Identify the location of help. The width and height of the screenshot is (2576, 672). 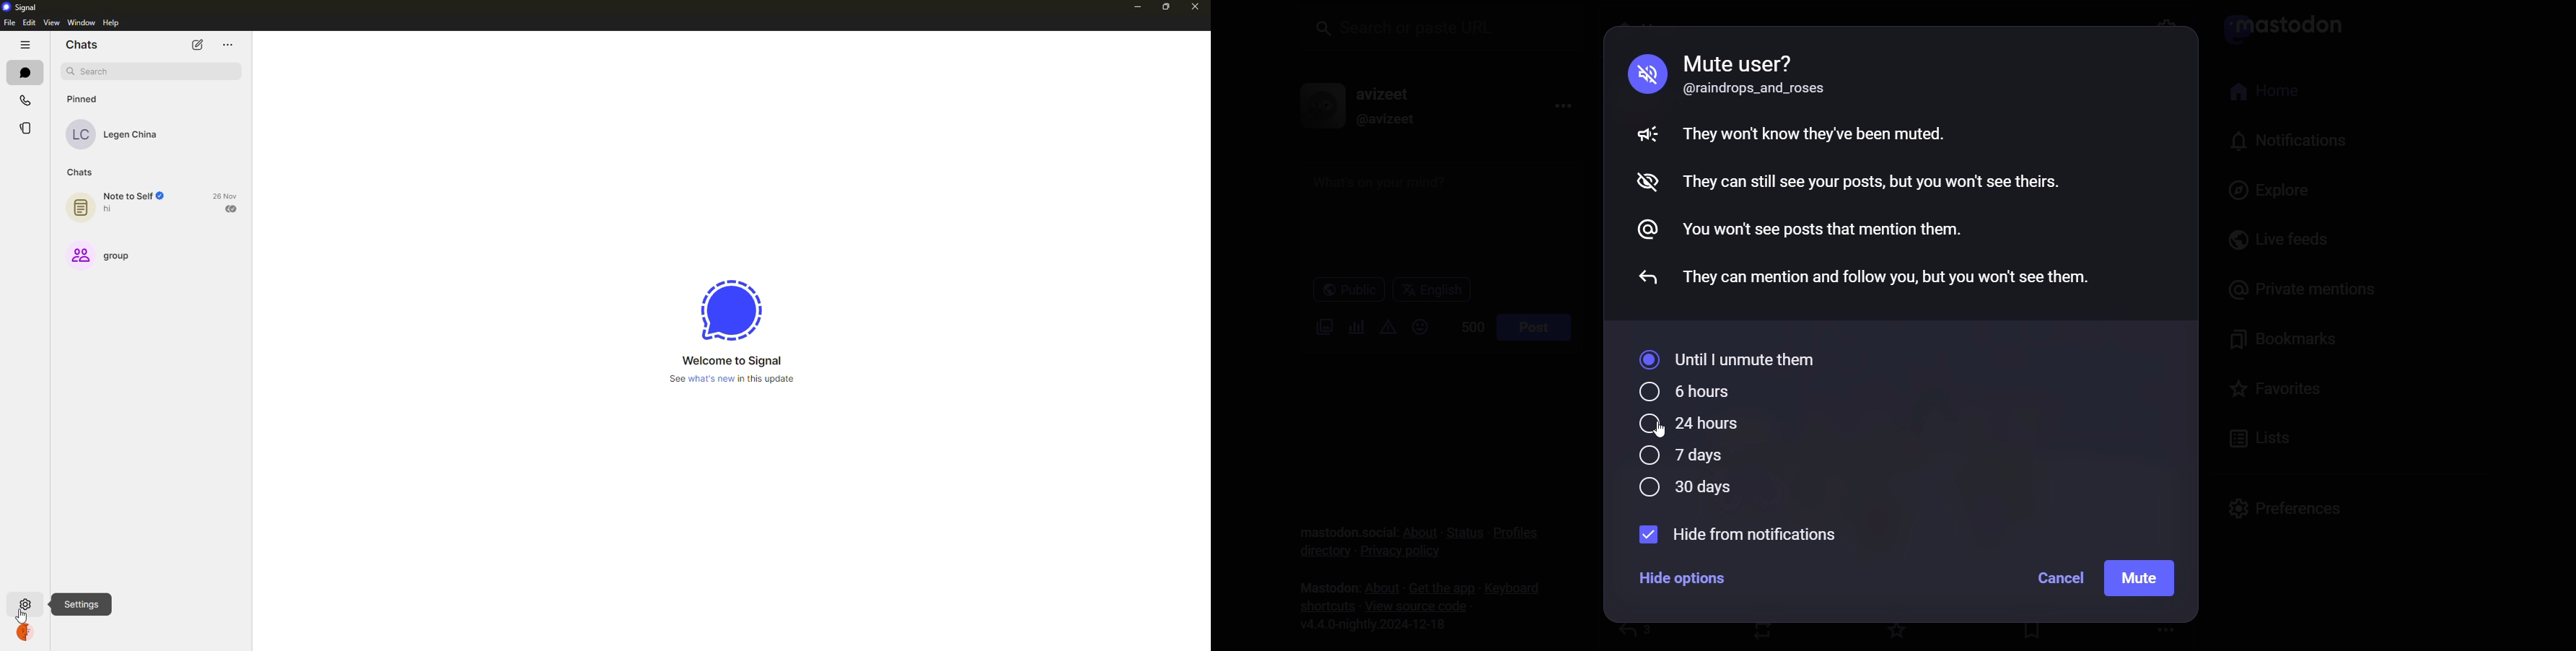
(112, 23).